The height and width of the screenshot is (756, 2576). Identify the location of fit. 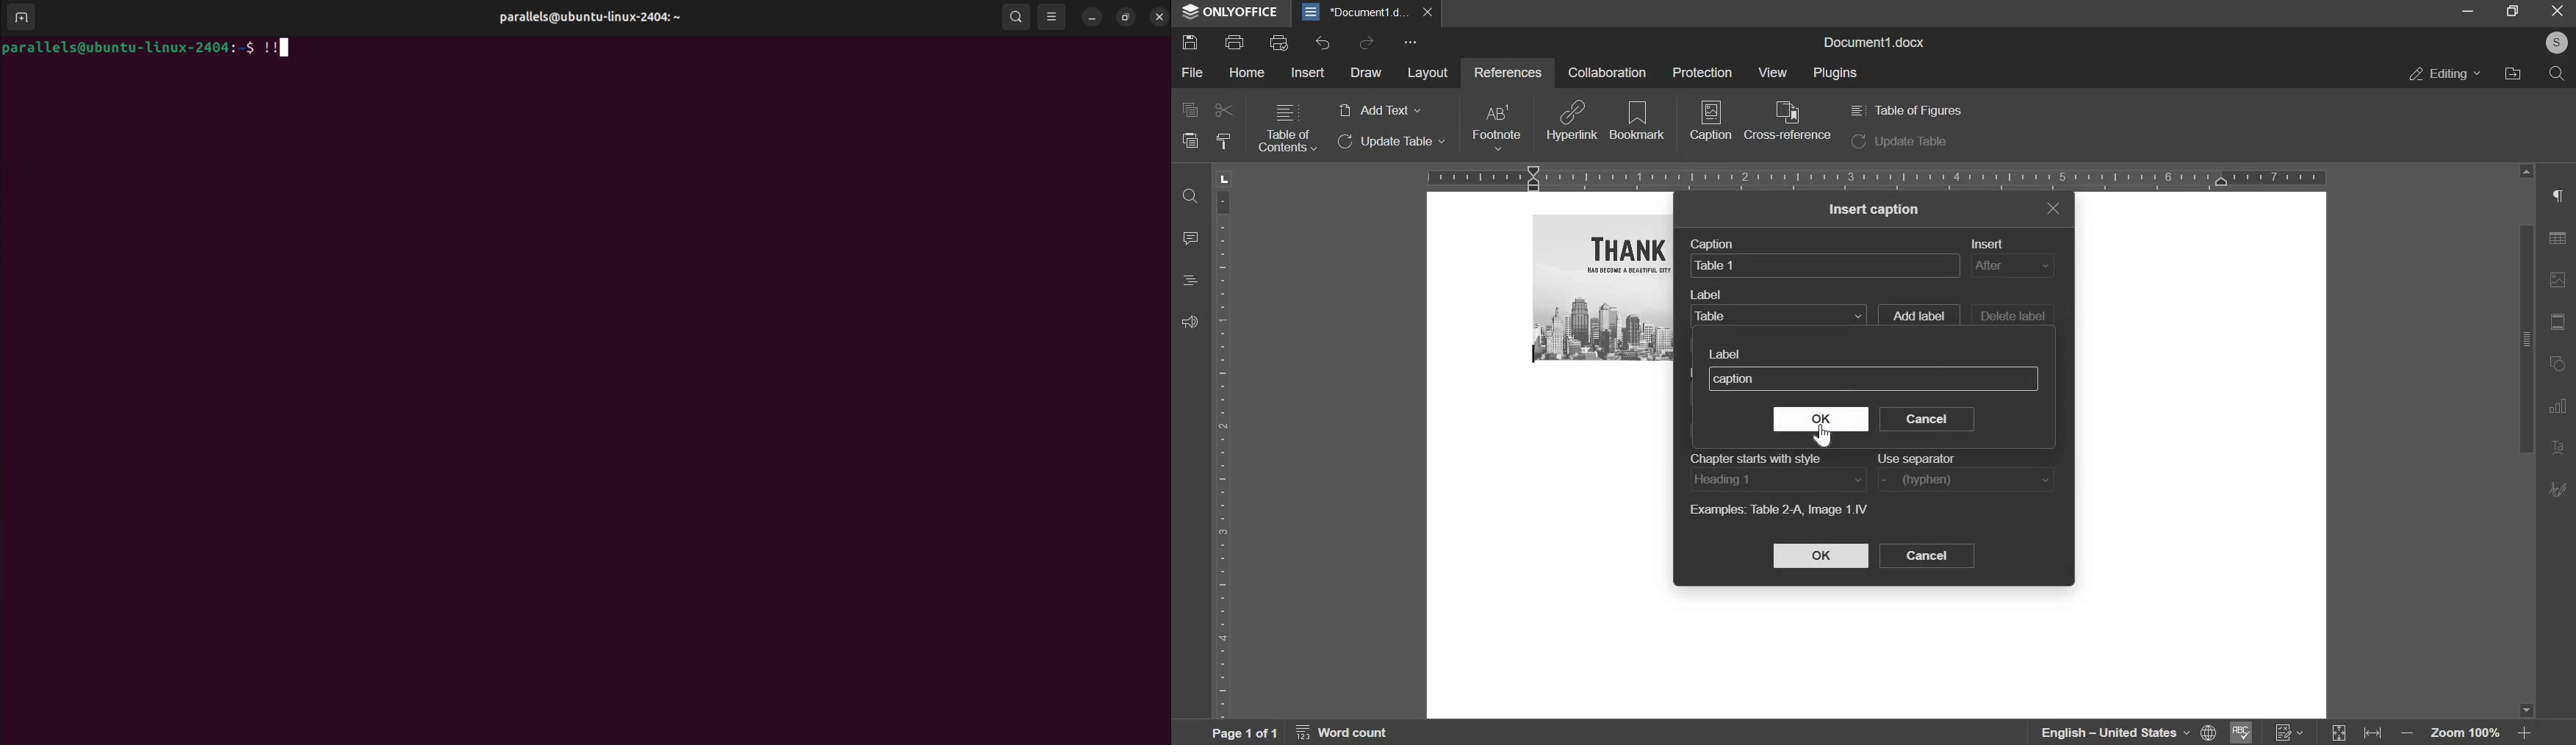
(2376, 735).